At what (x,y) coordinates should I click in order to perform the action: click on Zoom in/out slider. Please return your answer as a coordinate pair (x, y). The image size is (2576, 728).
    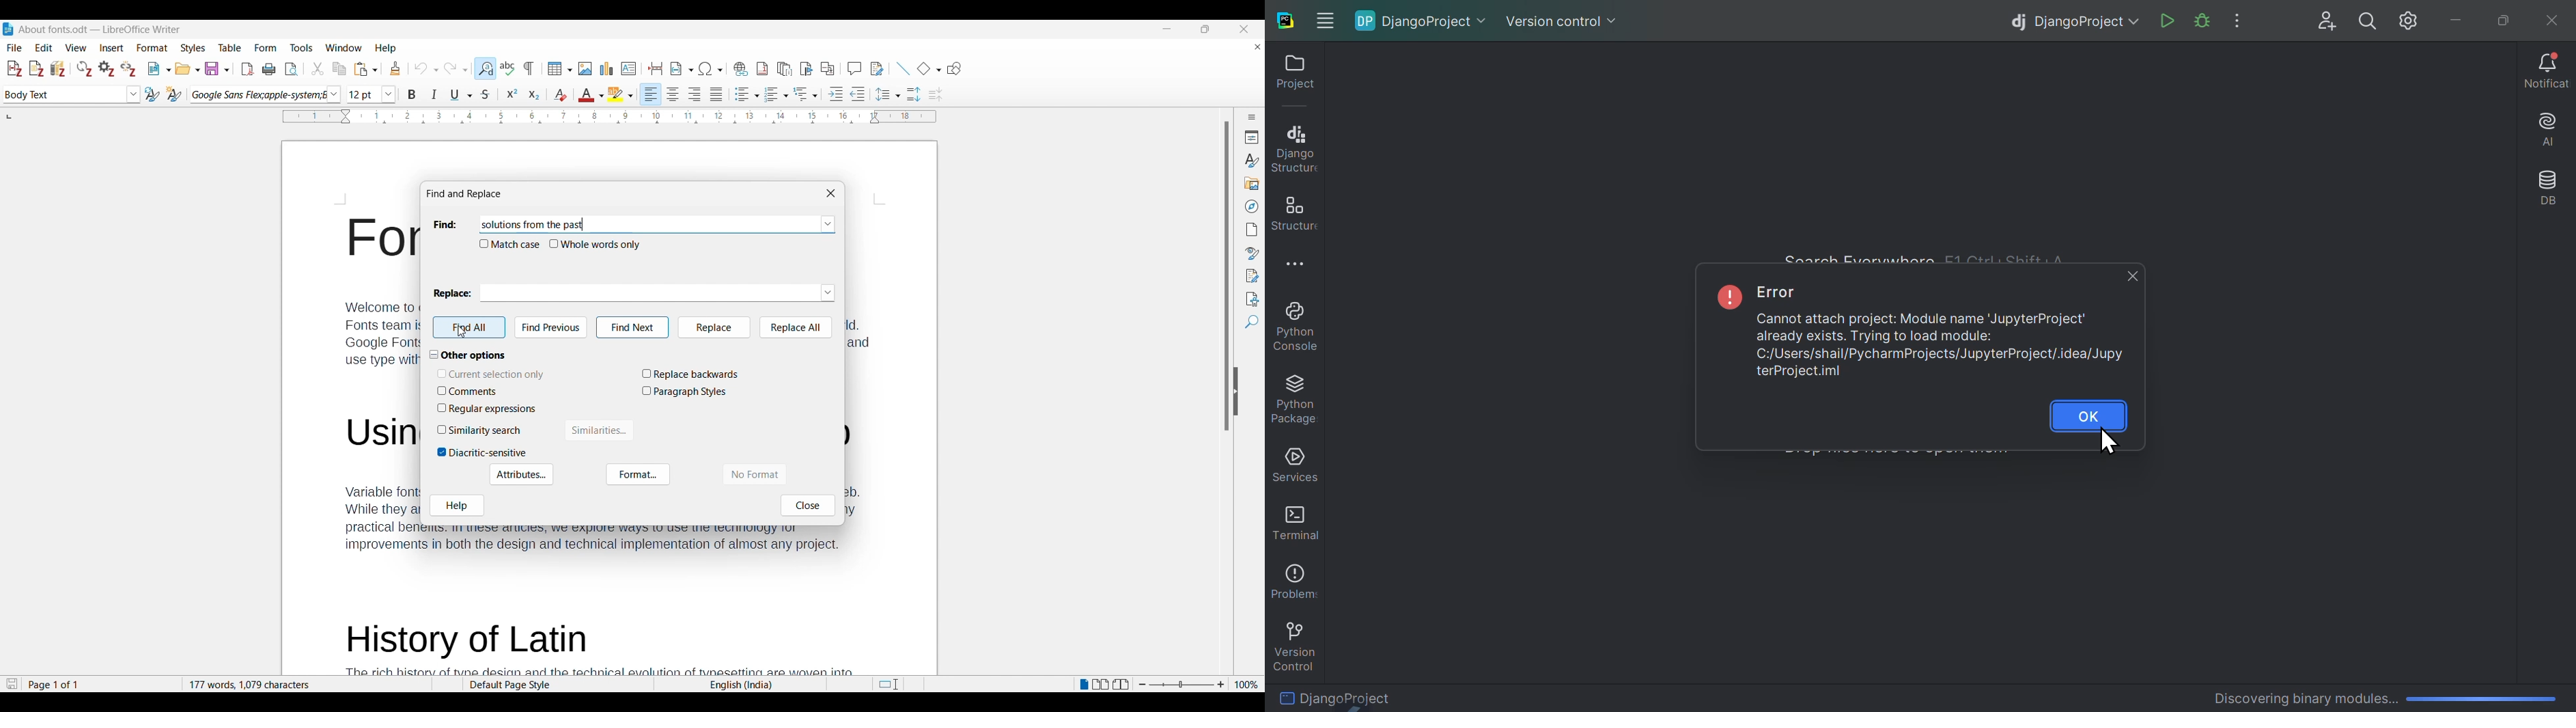
    Looking at the image, I should click on (1181, 685).